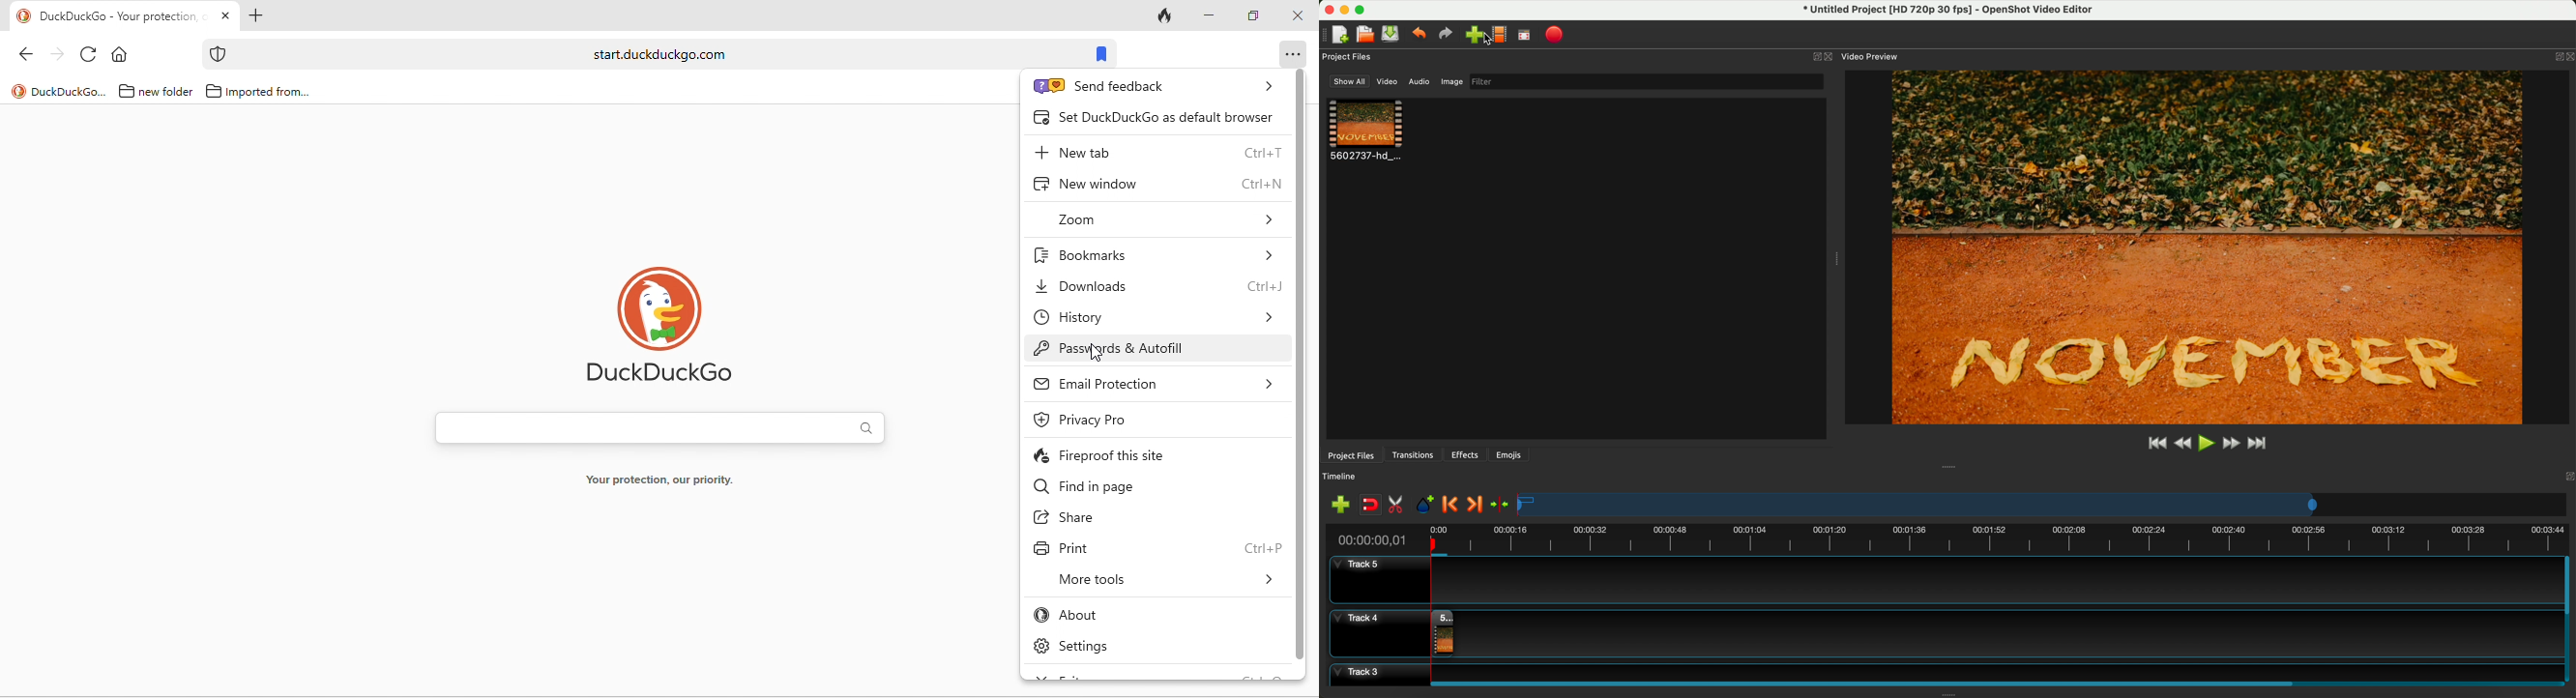  I want to click on minimize, so click(1345, 12).